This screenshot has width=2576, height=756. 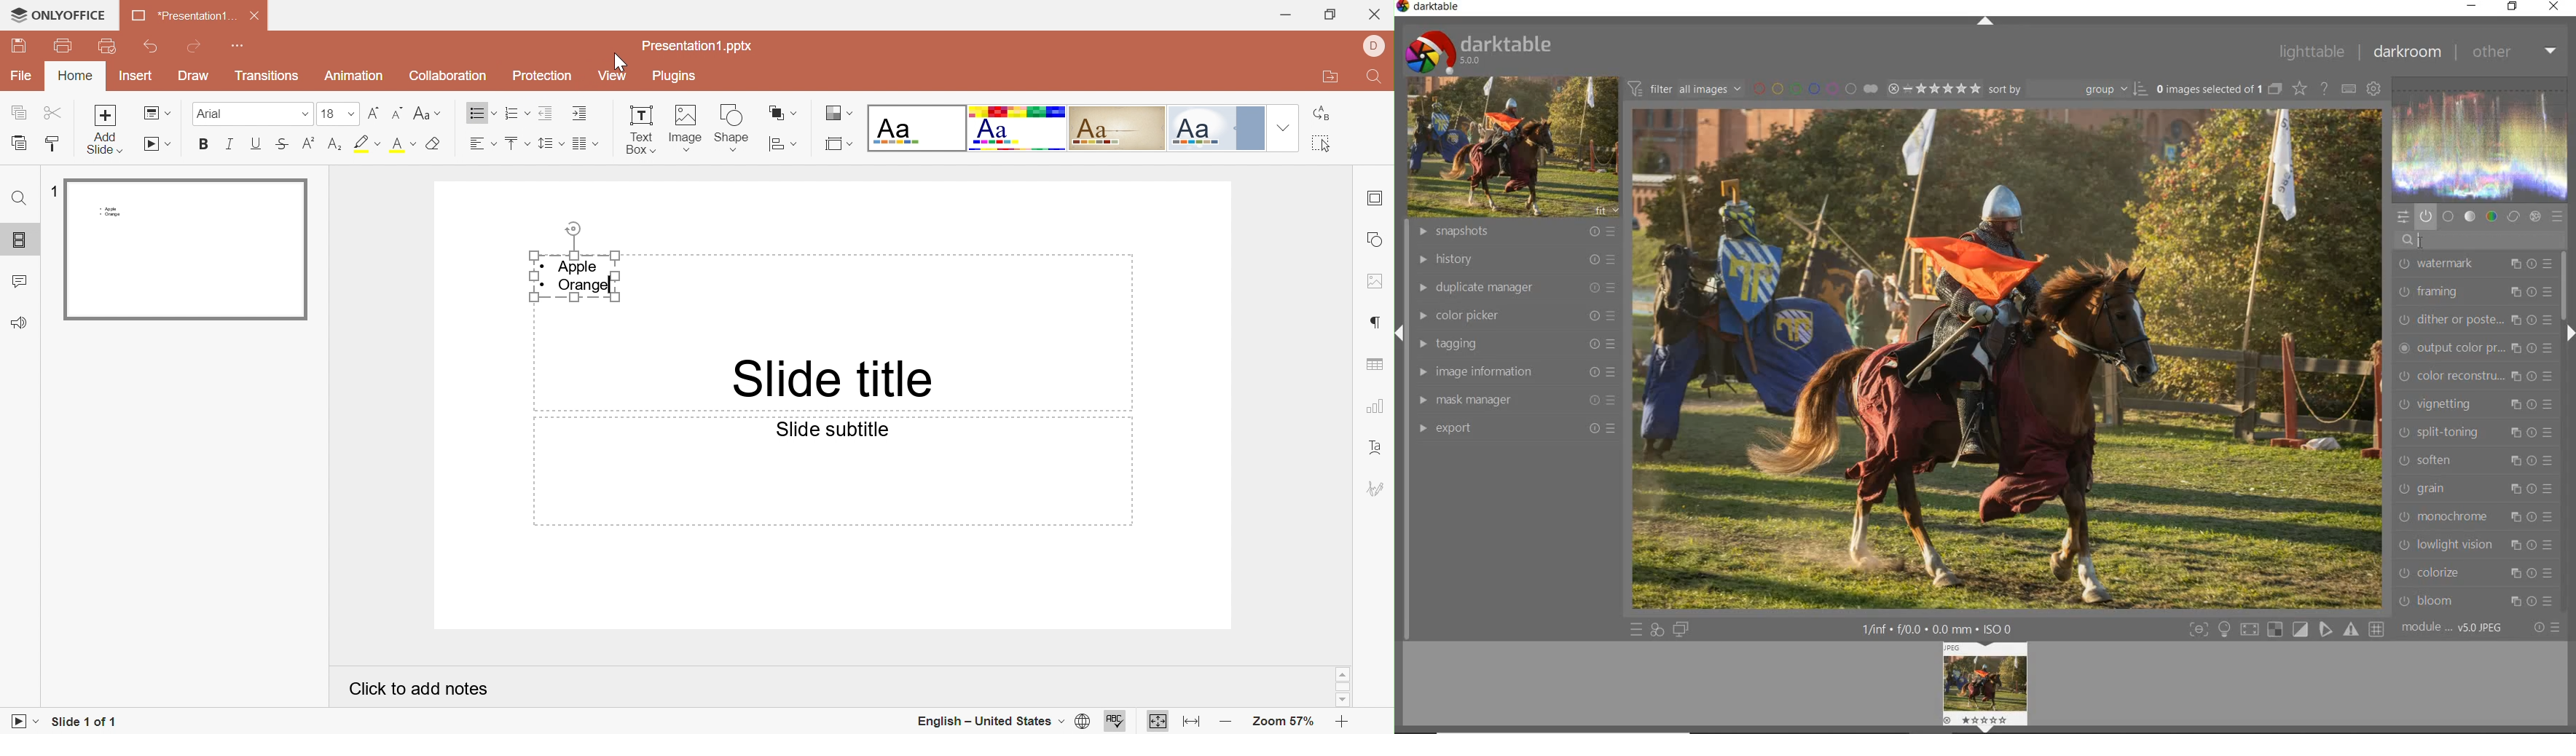 I want to click on Superscript, so click(x=281, y=146).